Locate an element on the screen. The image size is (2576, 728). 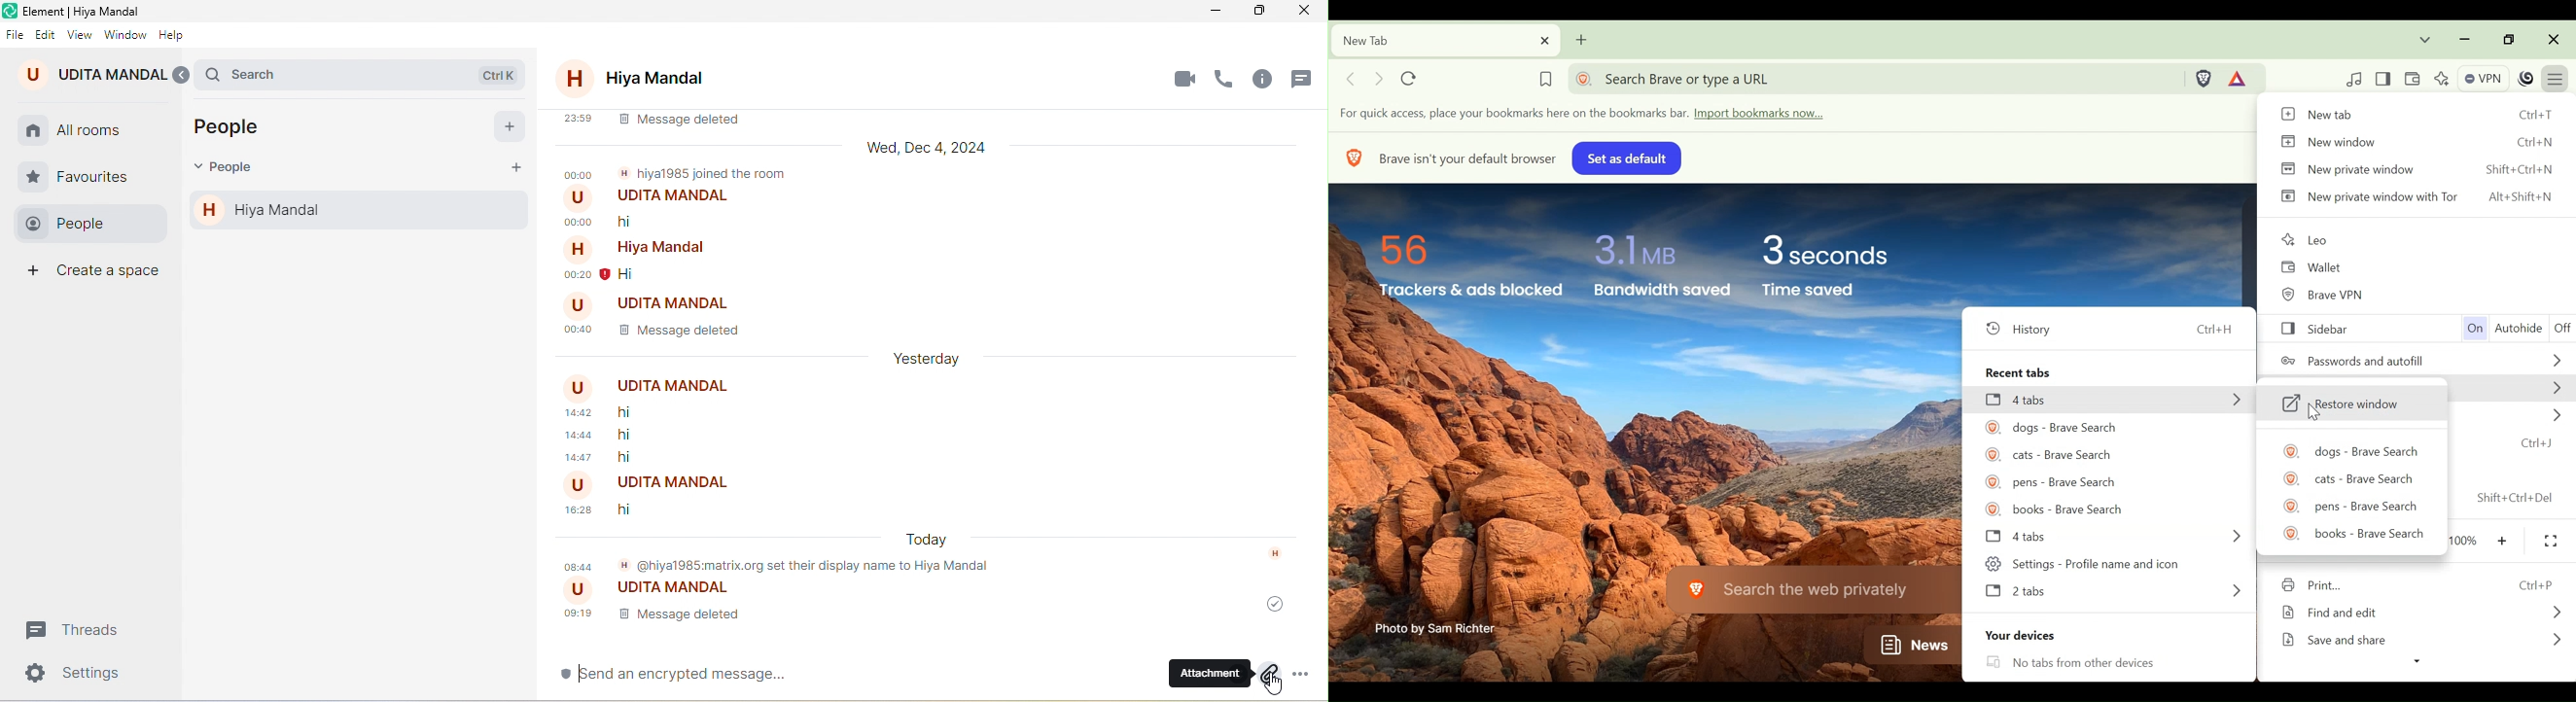
cursor movement is located at coordinates (1280, 687).